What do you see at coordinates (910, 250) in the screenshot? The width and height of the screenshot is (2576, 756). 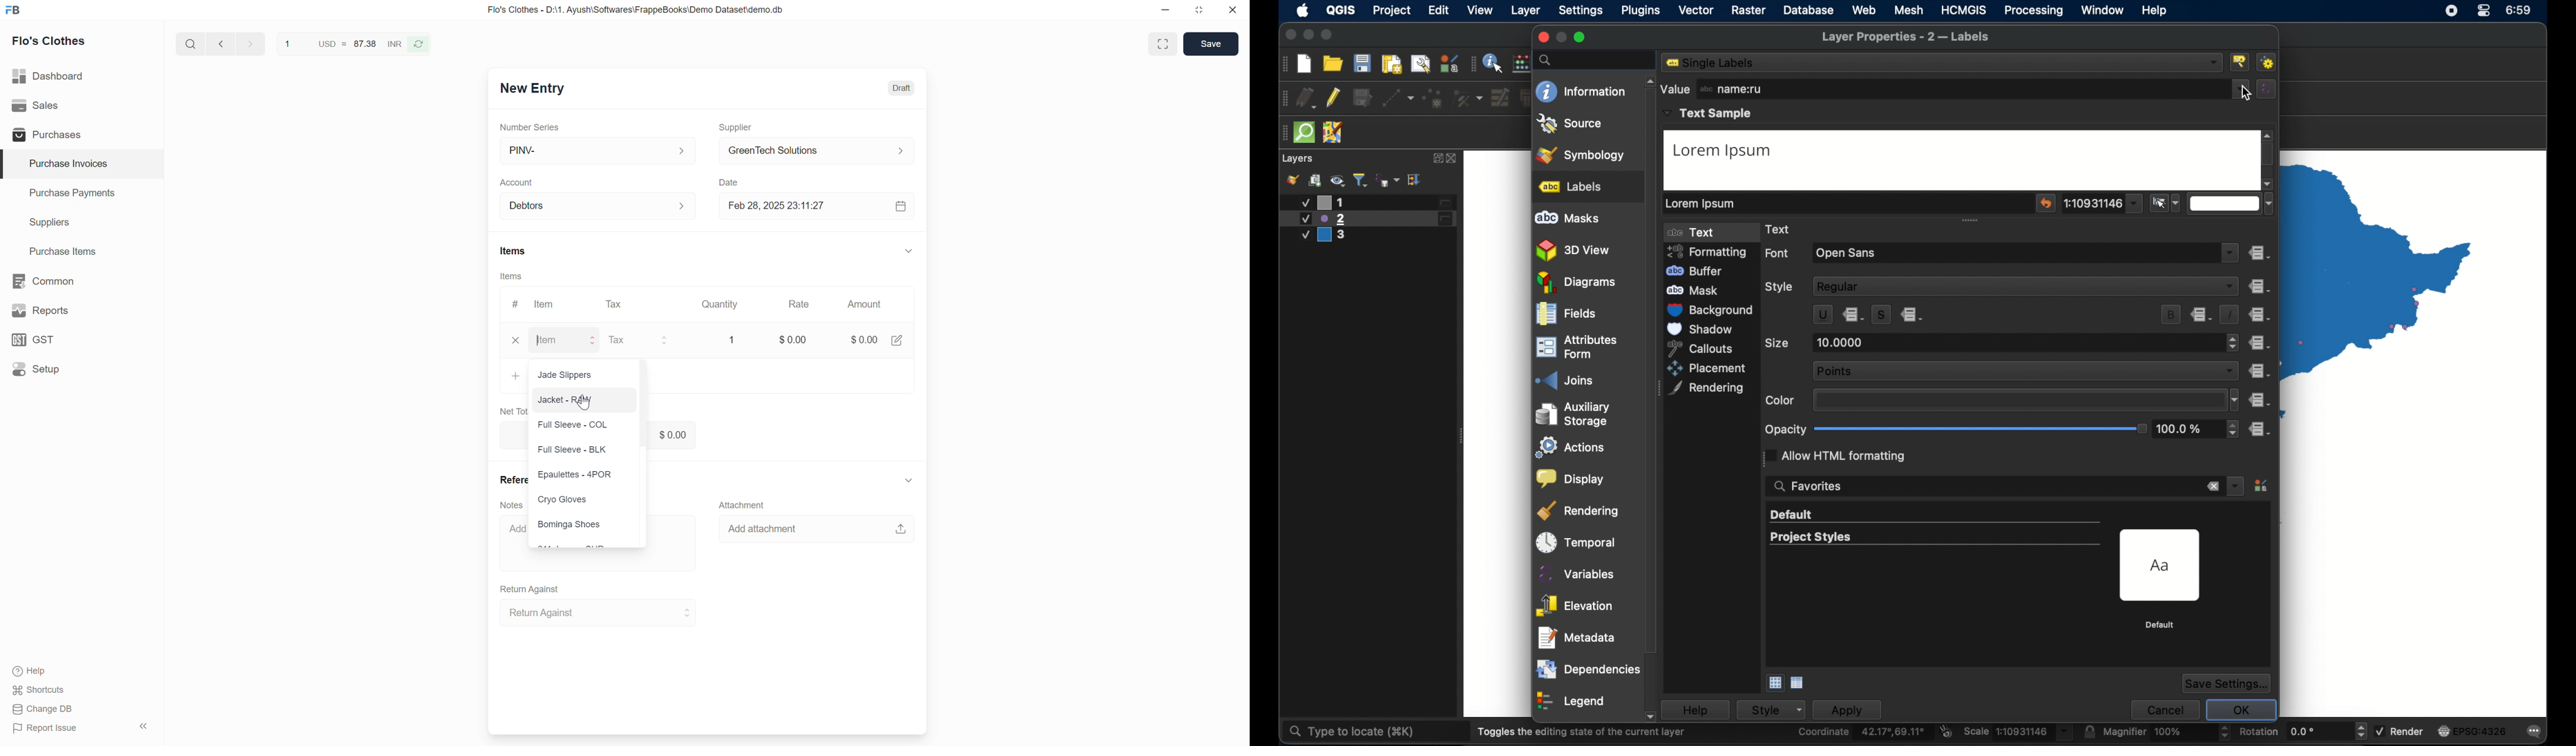 I see `Collapse` at bounding box center [910, 250].